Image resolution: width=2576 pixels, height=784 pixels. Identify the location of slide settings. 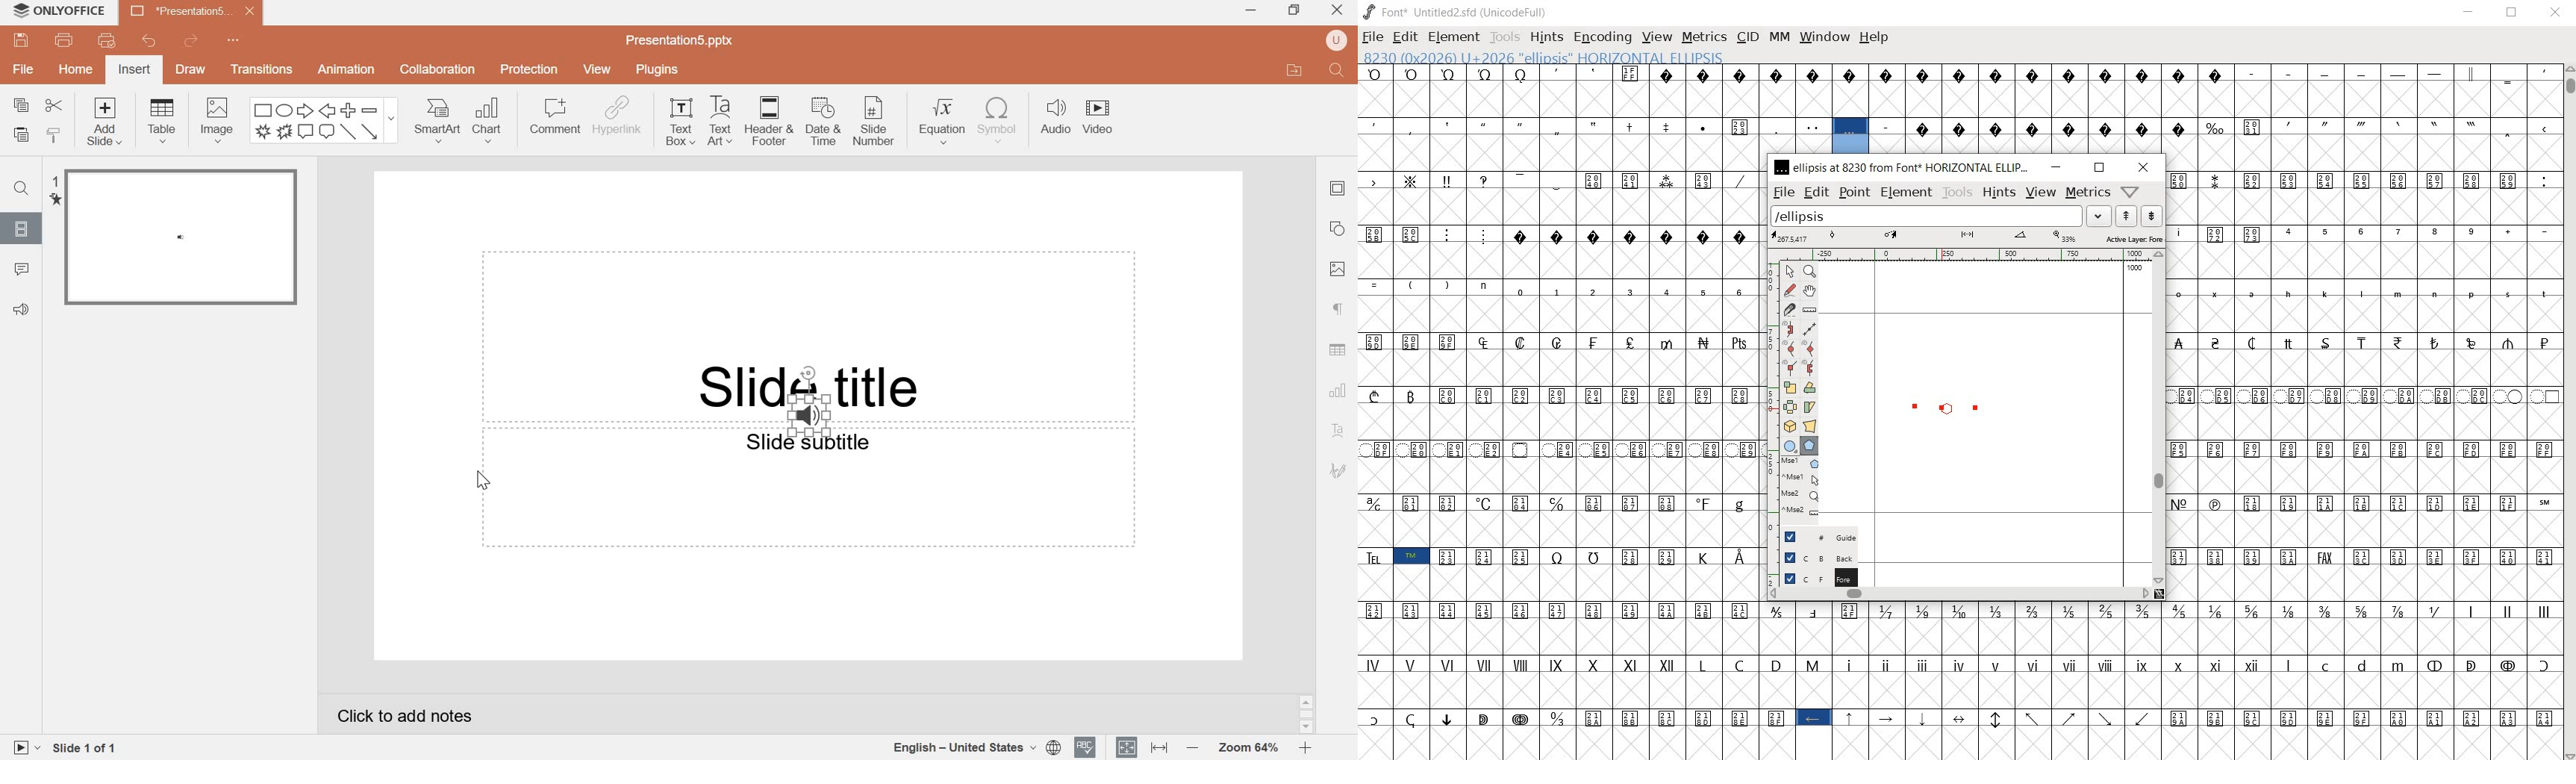
(1338, 188).